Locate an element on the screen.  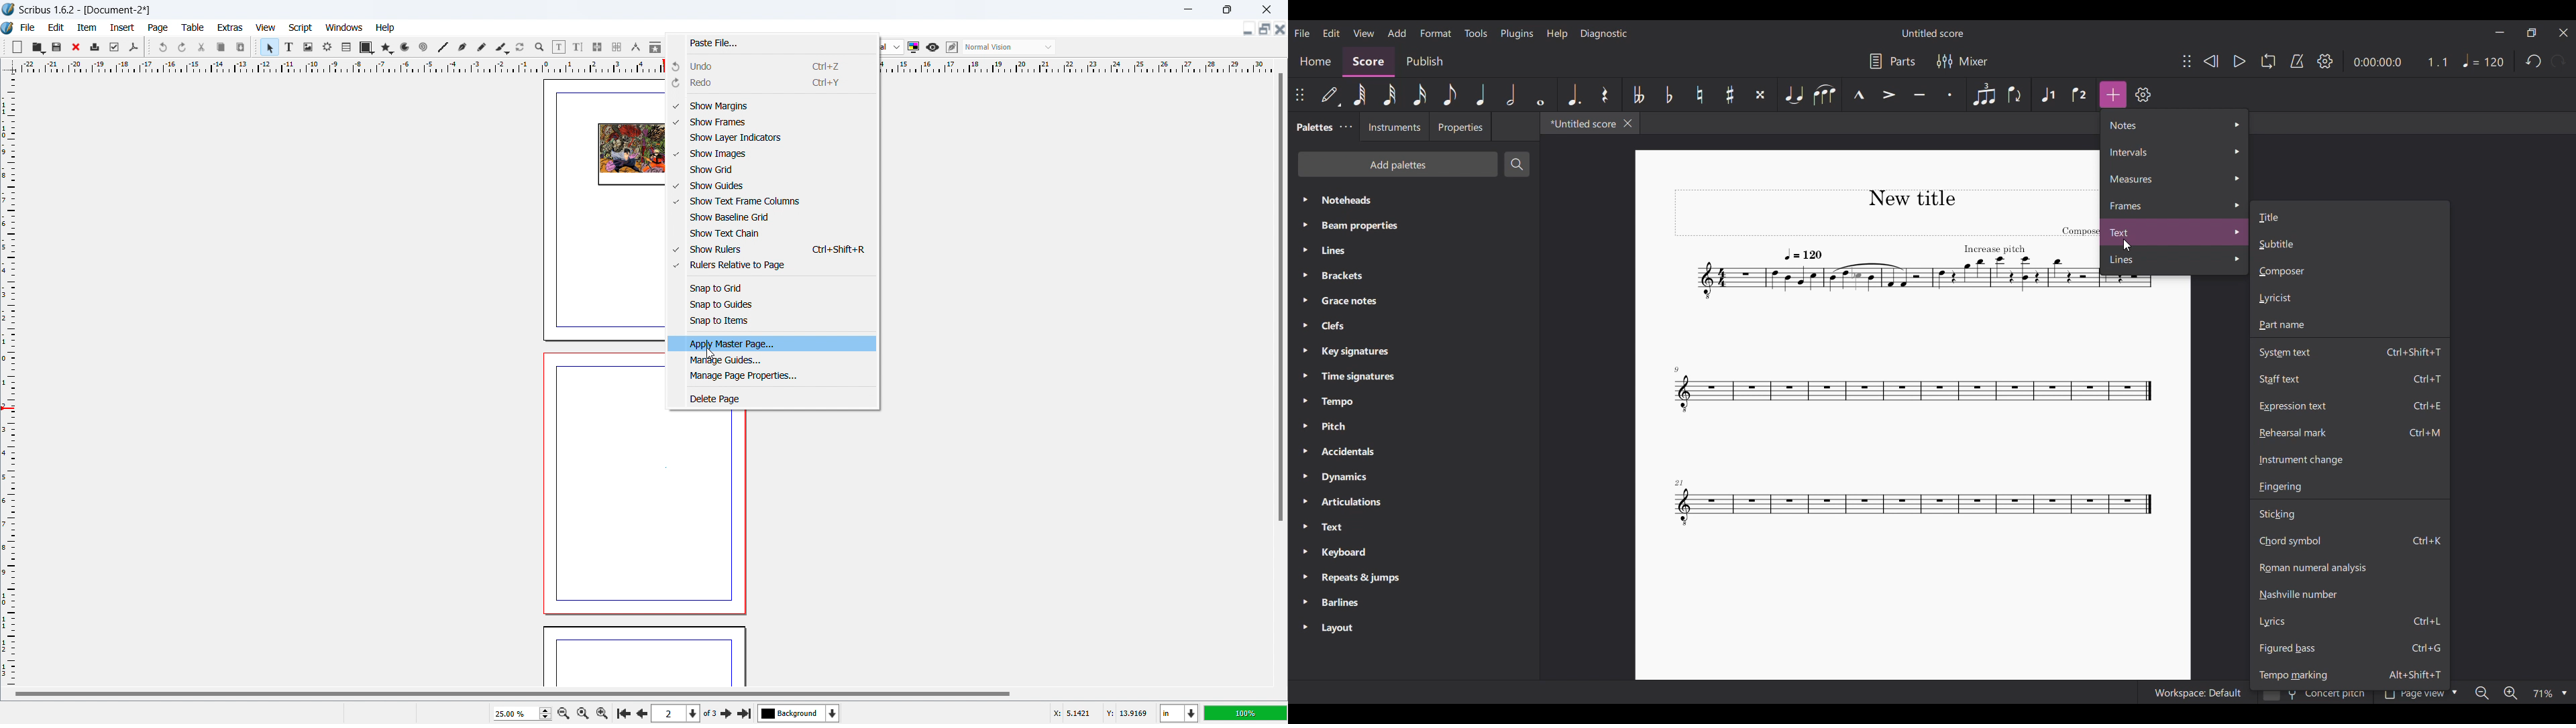
file is located at coordinates (27, 27).